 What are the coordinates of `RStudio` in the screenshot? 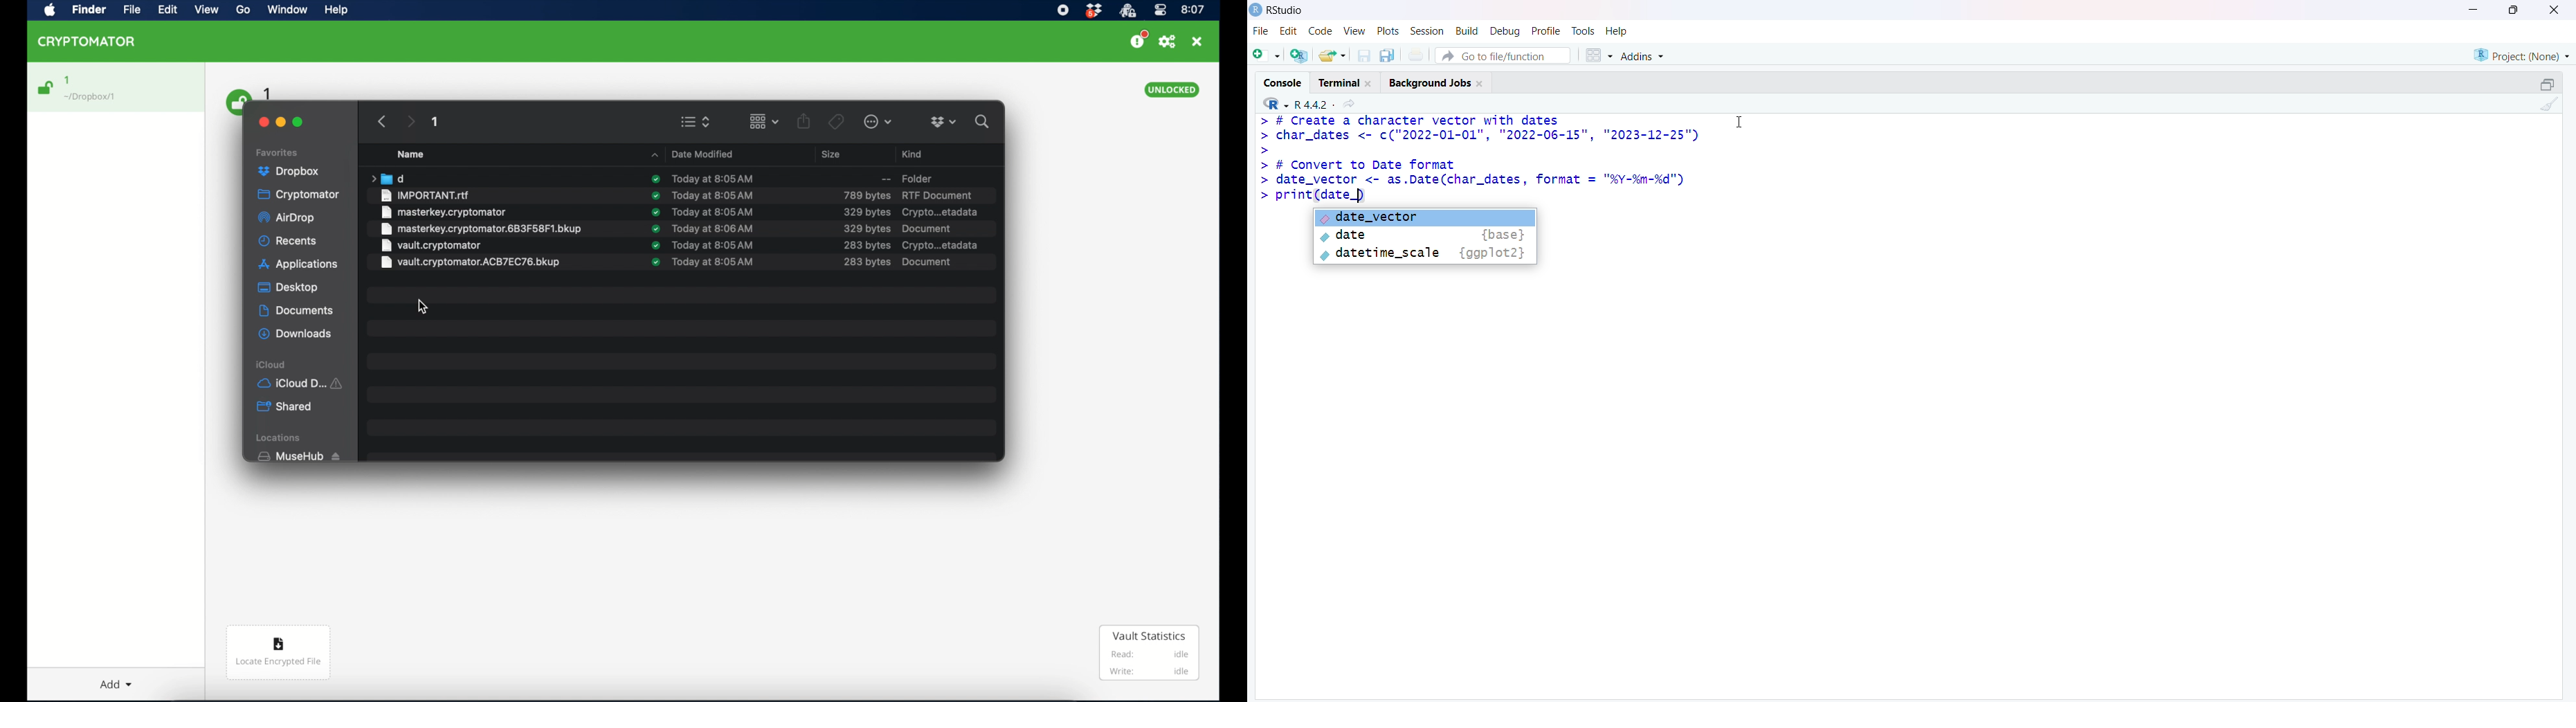 It's located at (1277, 13).